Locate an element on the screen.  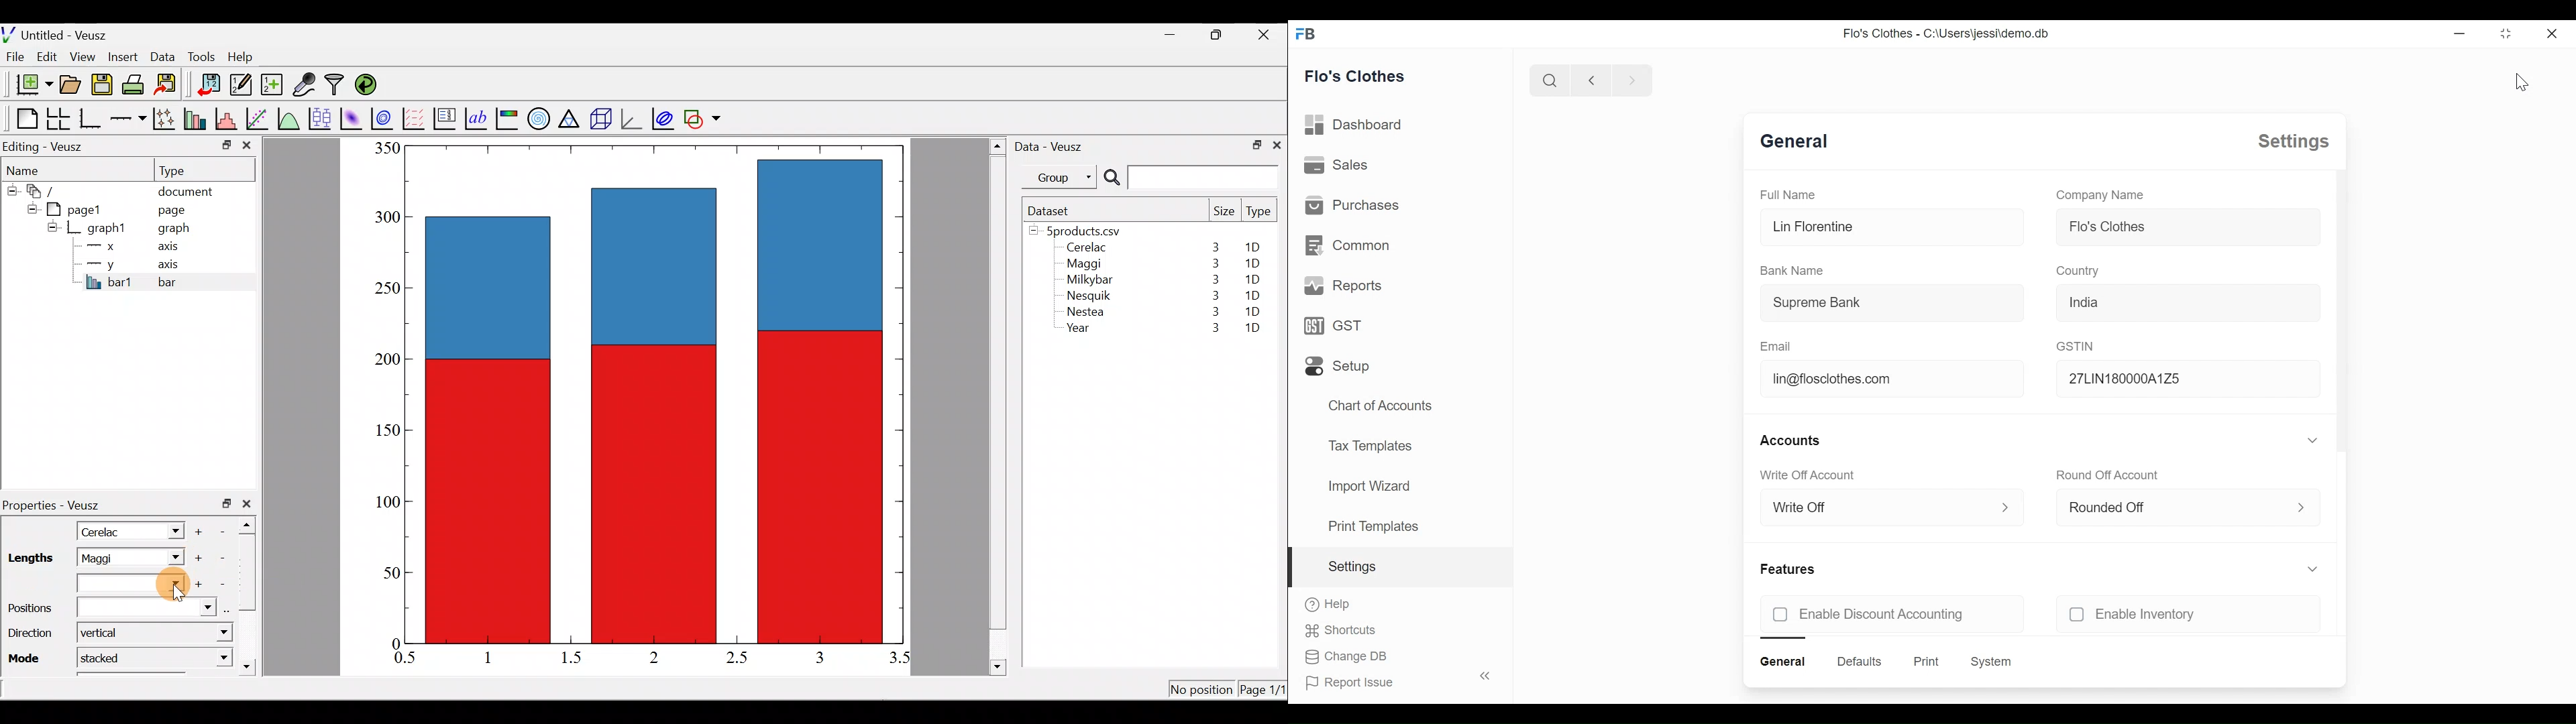
Arrange graphs in a grid is located at coordinates (58, 119).